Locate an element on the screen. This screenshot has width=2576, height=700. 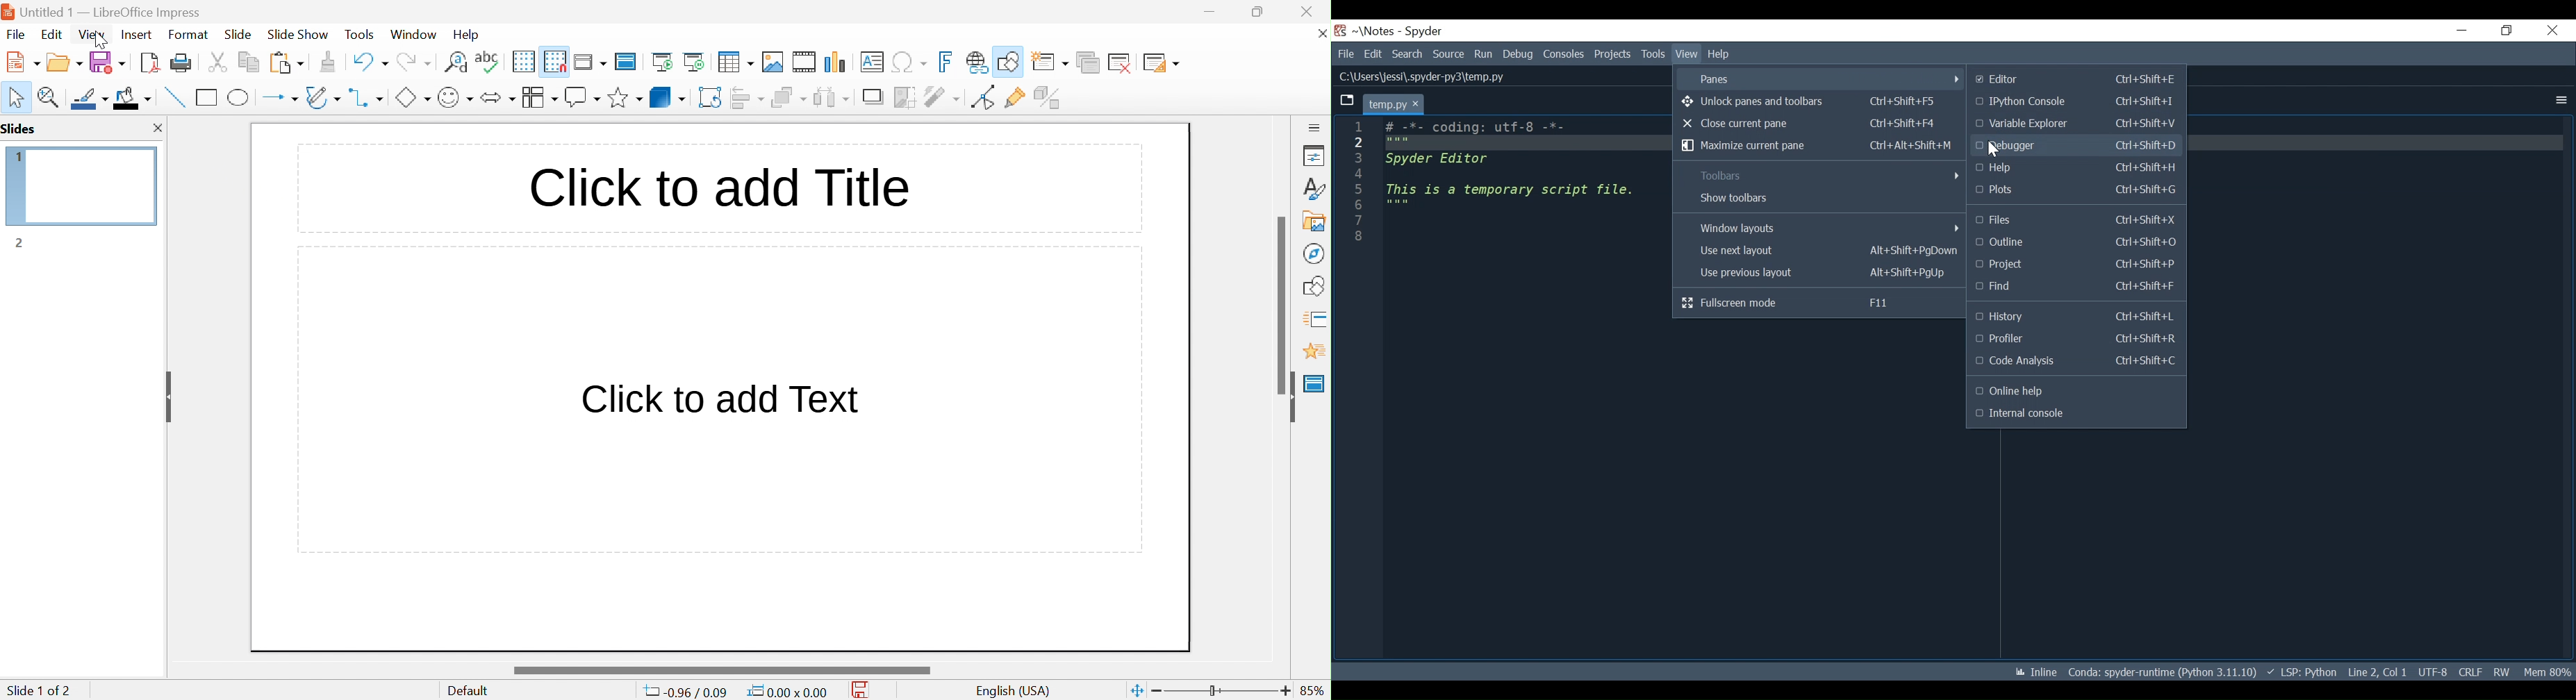
default is located at coordinates (472, 691).